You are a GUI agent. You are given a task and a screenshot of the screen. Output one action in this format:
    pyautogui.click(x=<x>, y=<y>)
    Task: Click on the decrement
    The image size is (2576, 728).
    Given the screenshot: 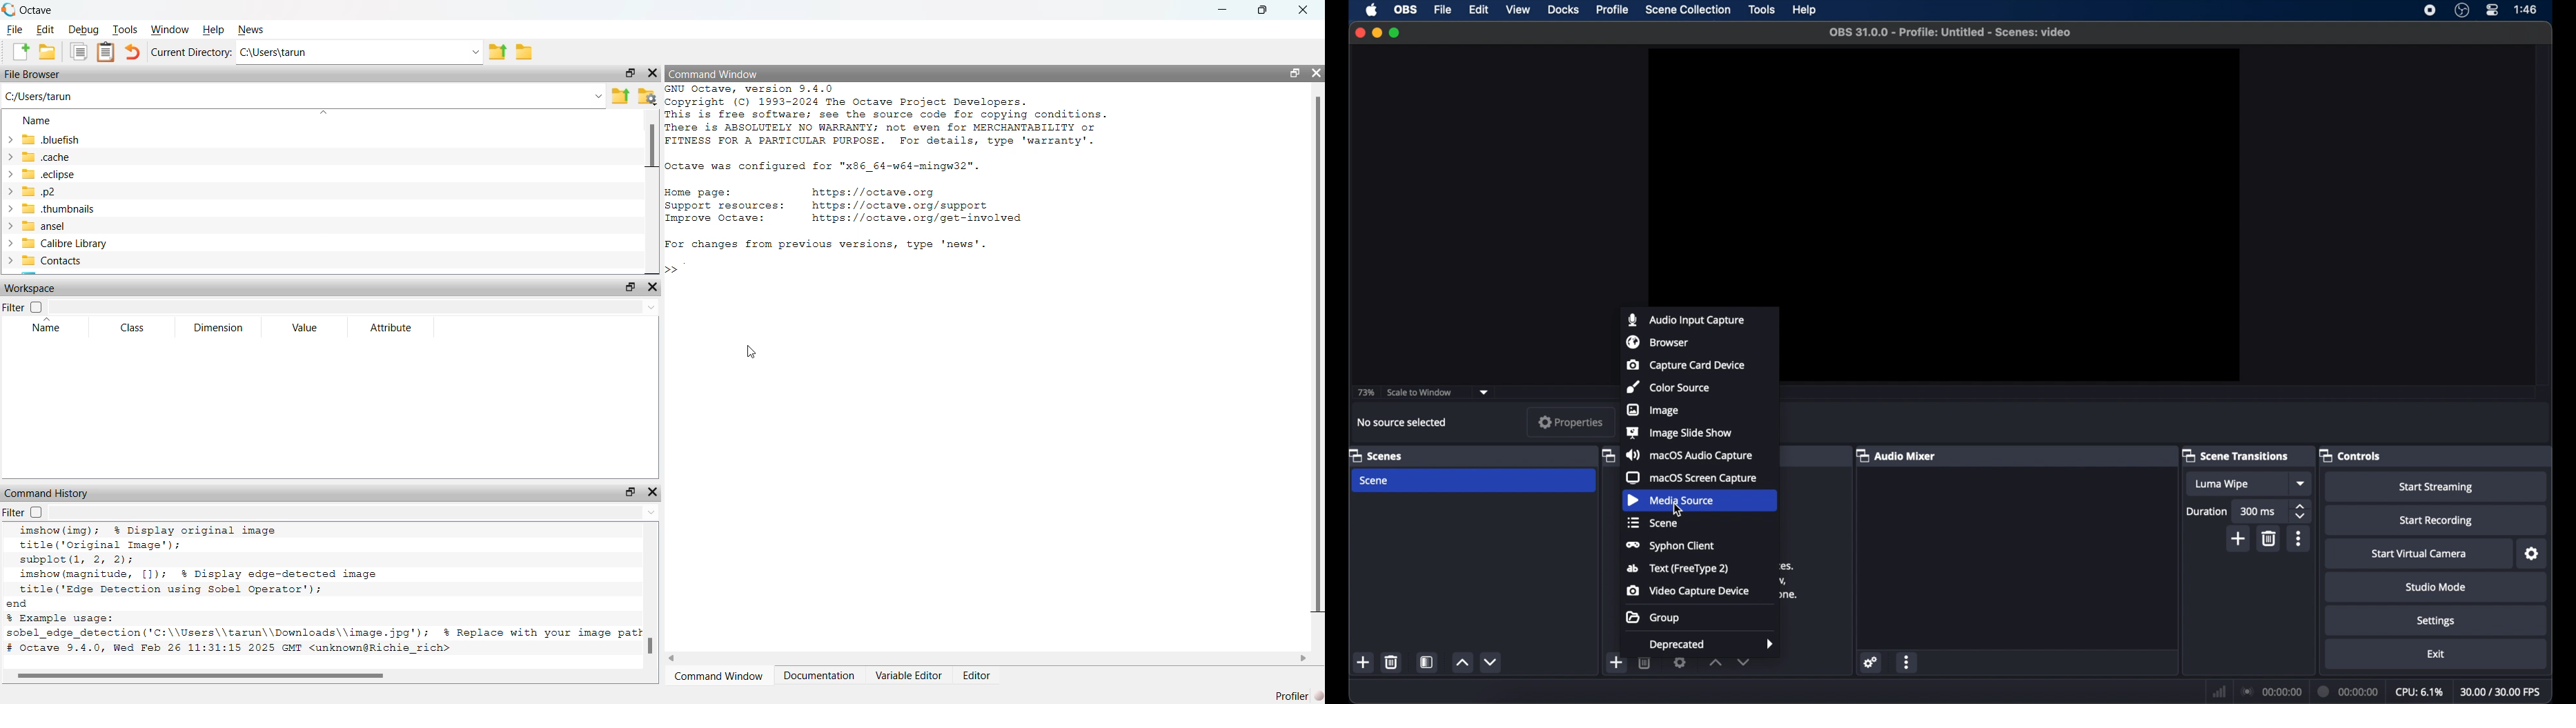 What is the action you would take?
    pyautogui.click(x=1744, y=662)
    